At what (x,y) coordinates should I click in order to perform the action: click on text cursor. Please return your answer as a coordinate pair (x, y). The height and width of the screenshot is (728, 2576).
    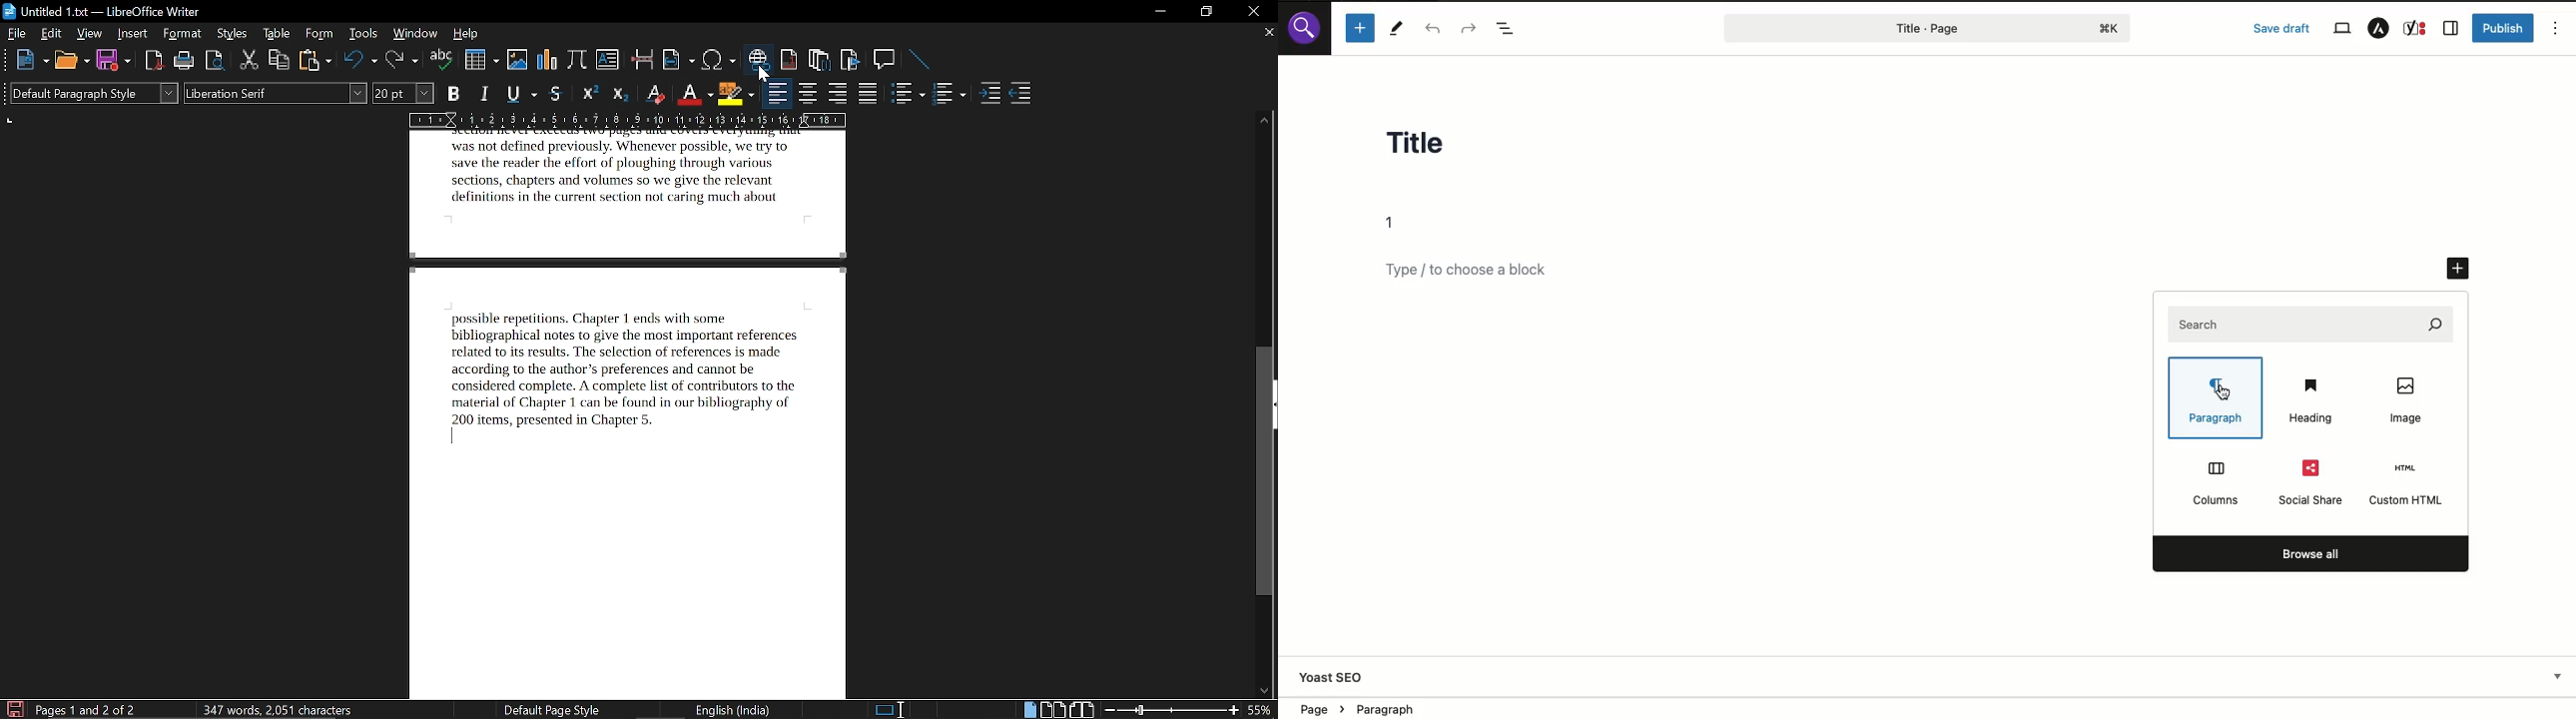
    Looking at the image, I should click on (2223, 392).